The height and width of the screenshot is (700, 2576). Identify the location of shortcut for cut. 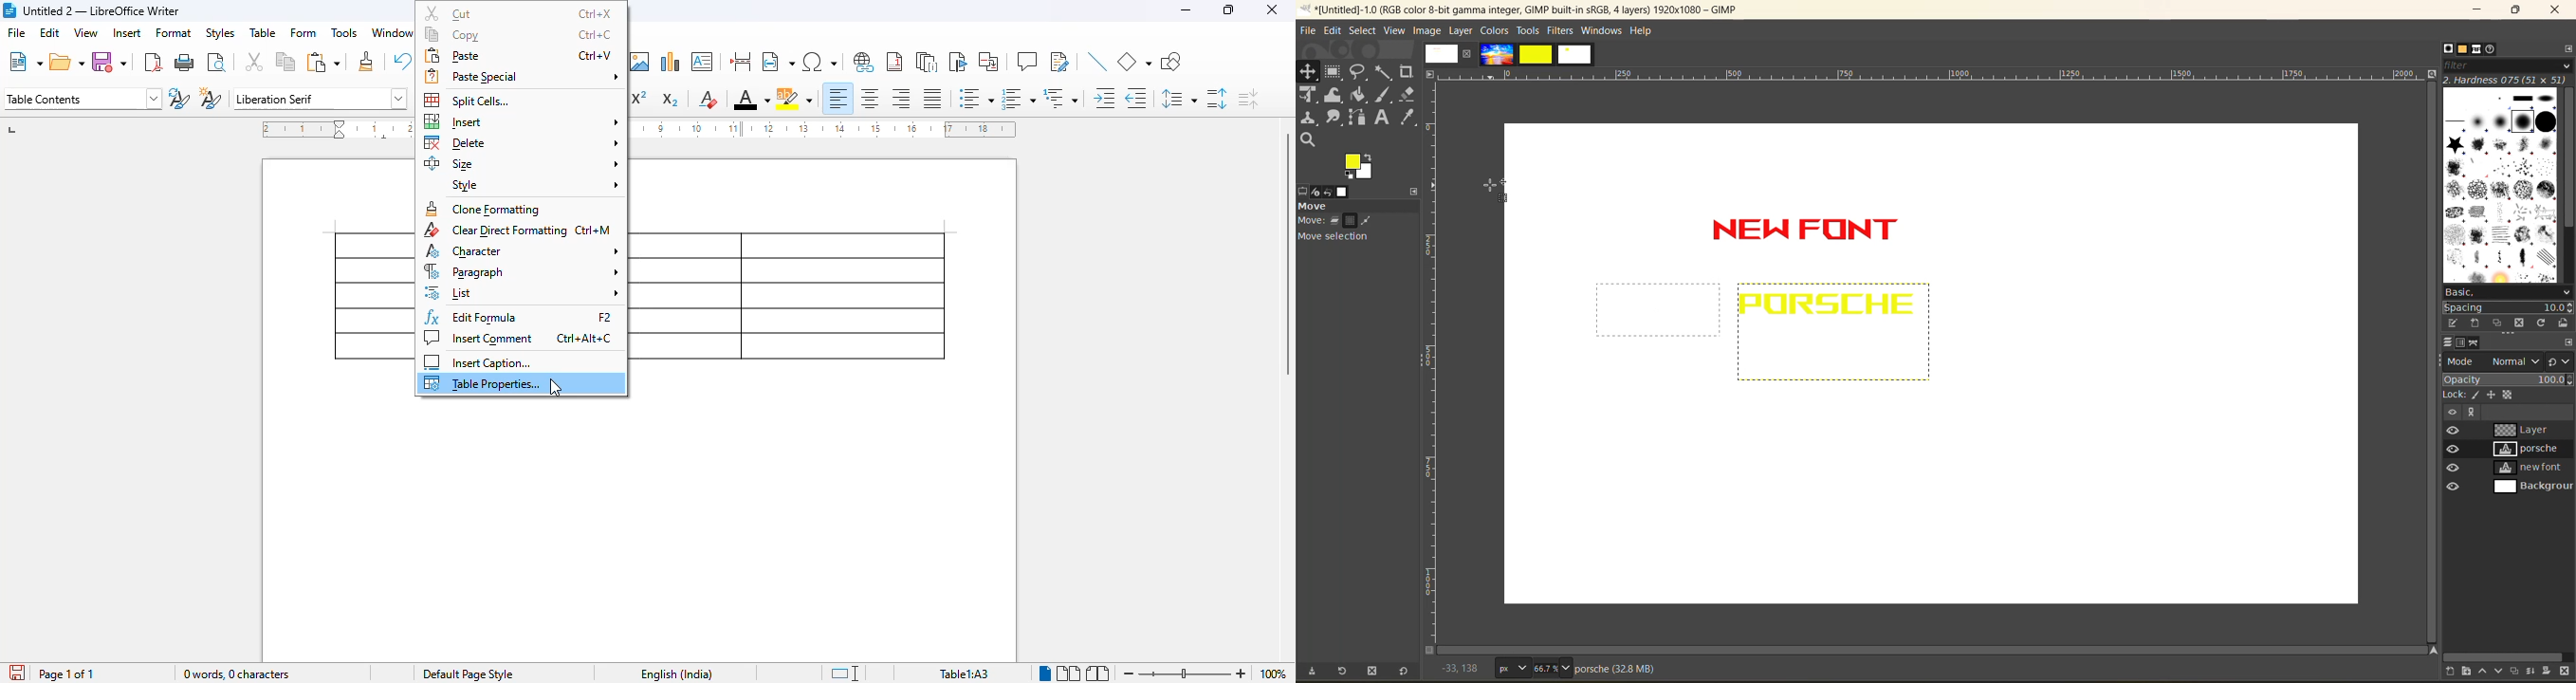
(597, 13).